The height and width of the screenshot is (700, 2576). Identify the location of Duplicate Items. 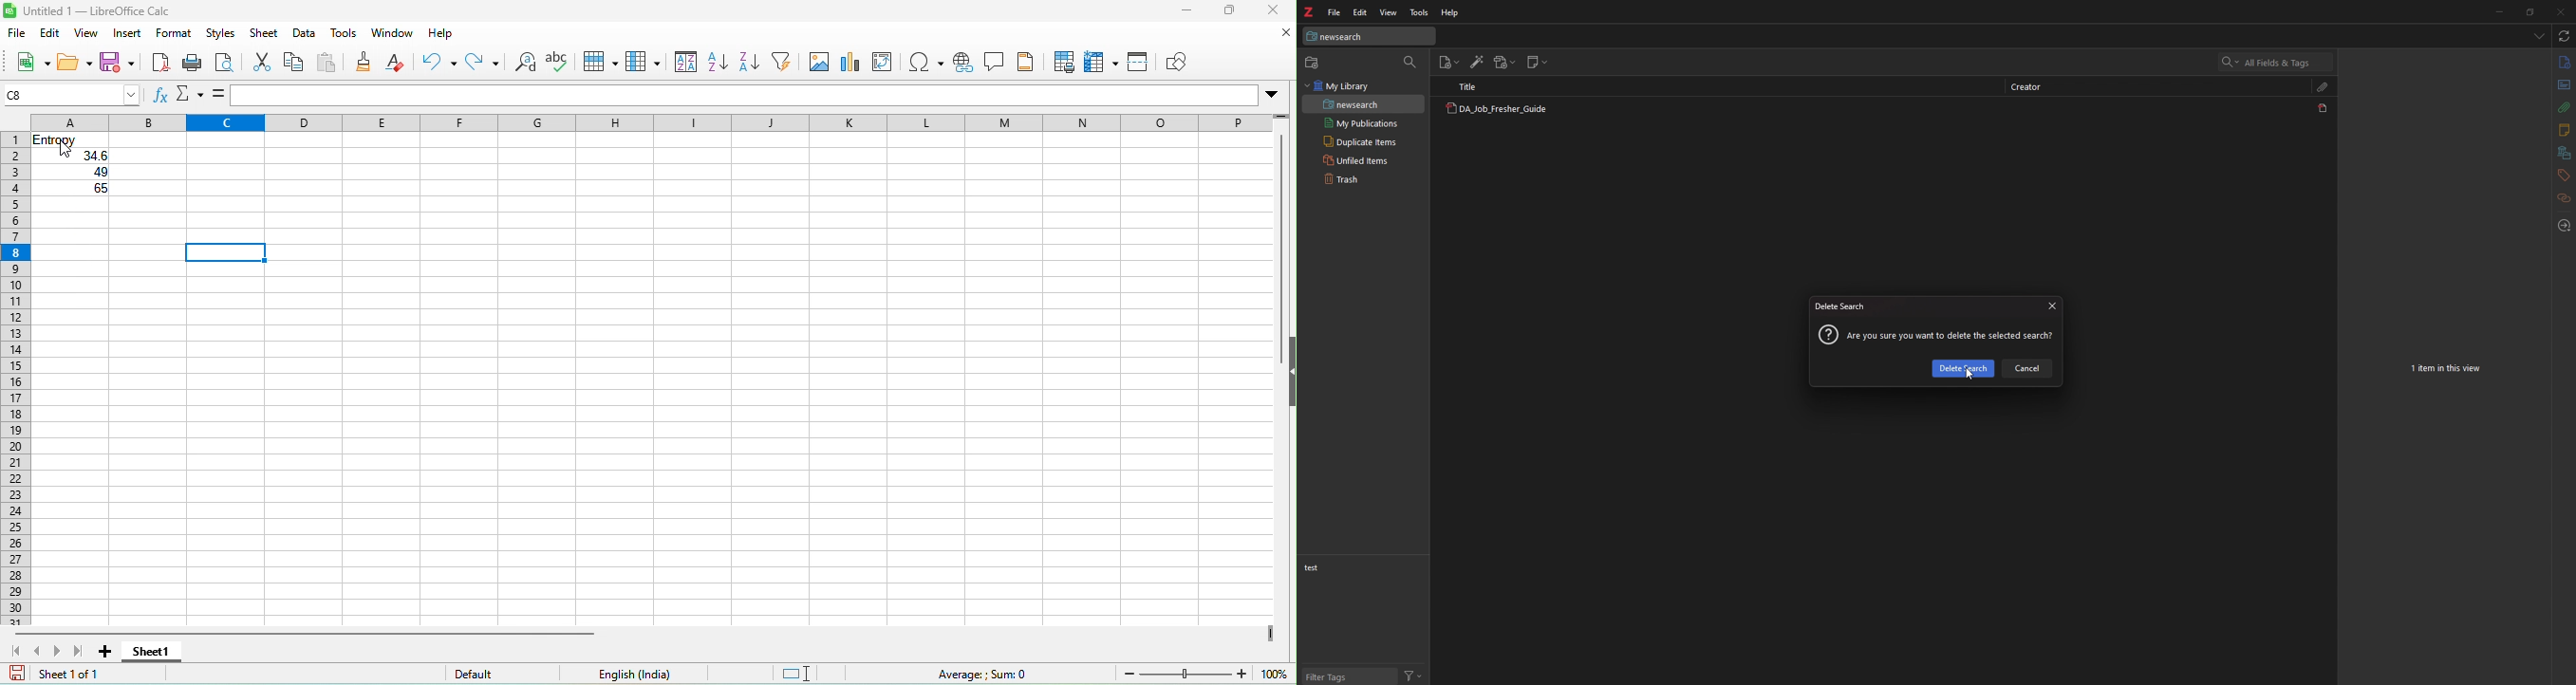
(1361, 141).